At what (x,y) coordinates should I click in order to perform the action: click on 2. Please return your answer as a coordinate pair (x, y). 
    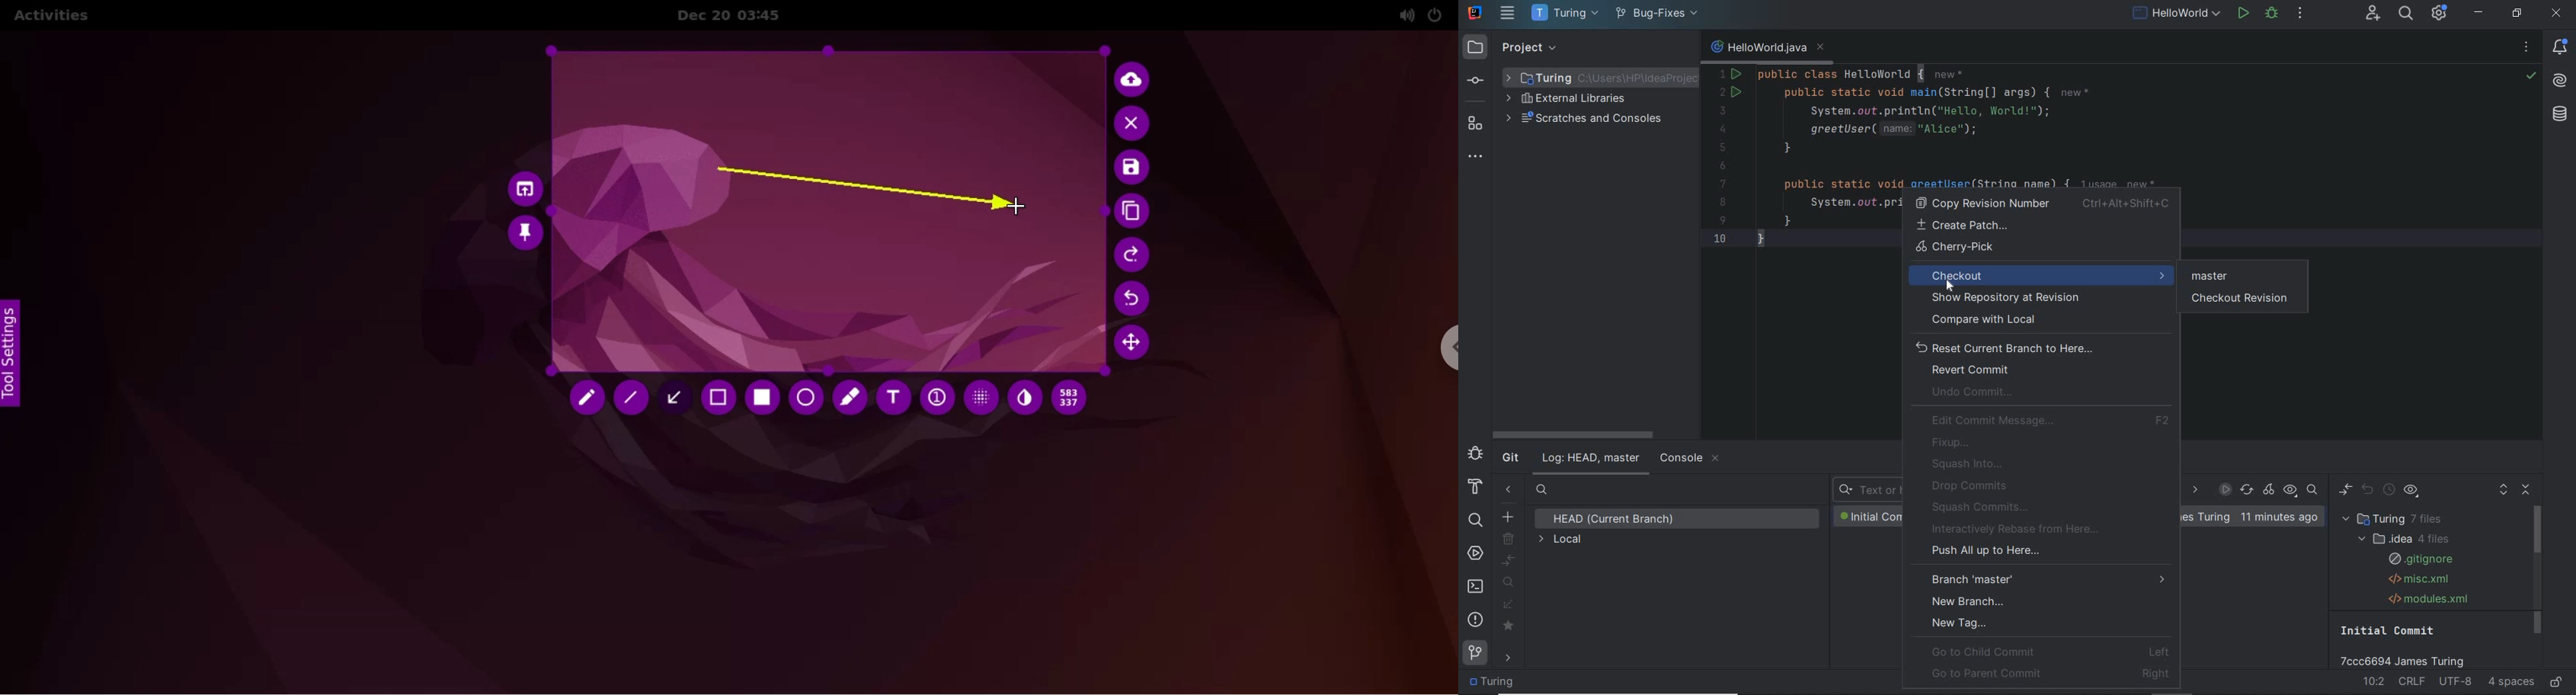
    Looking at the image, I should click on (1723, 93).